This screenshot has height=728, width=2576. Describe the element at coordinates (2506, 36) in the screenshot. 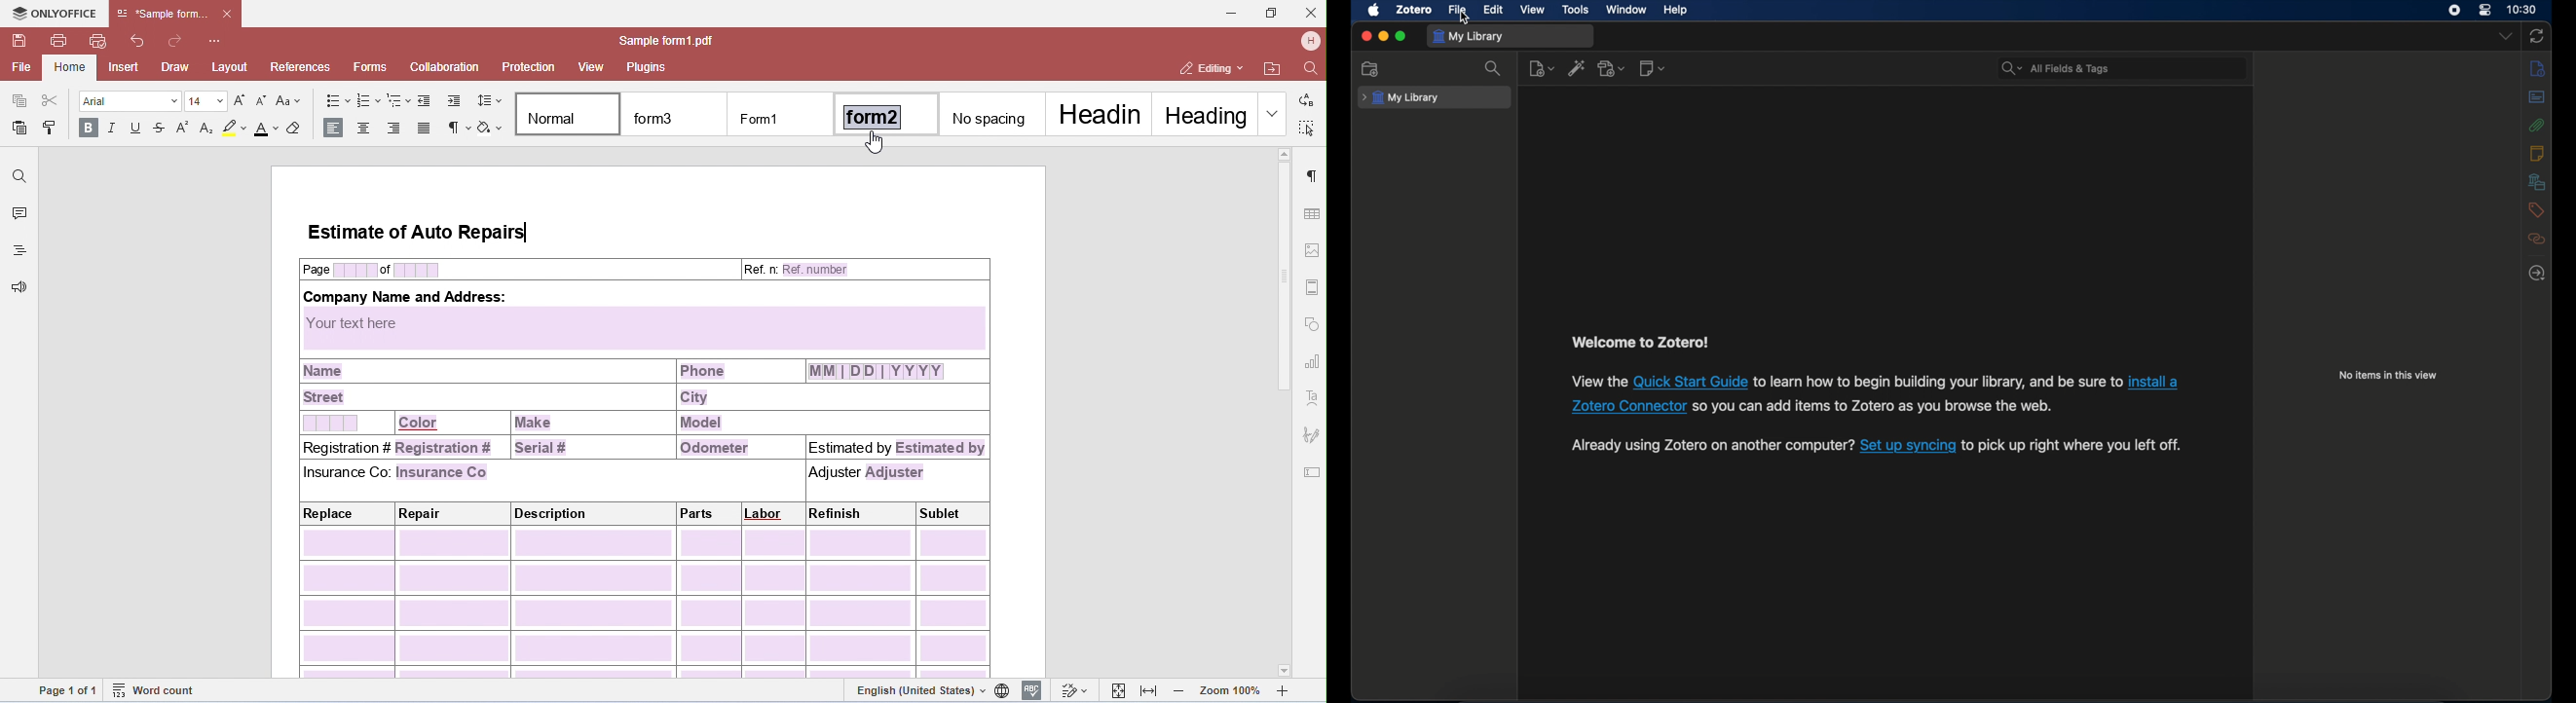

I see `dropdown` at that location.